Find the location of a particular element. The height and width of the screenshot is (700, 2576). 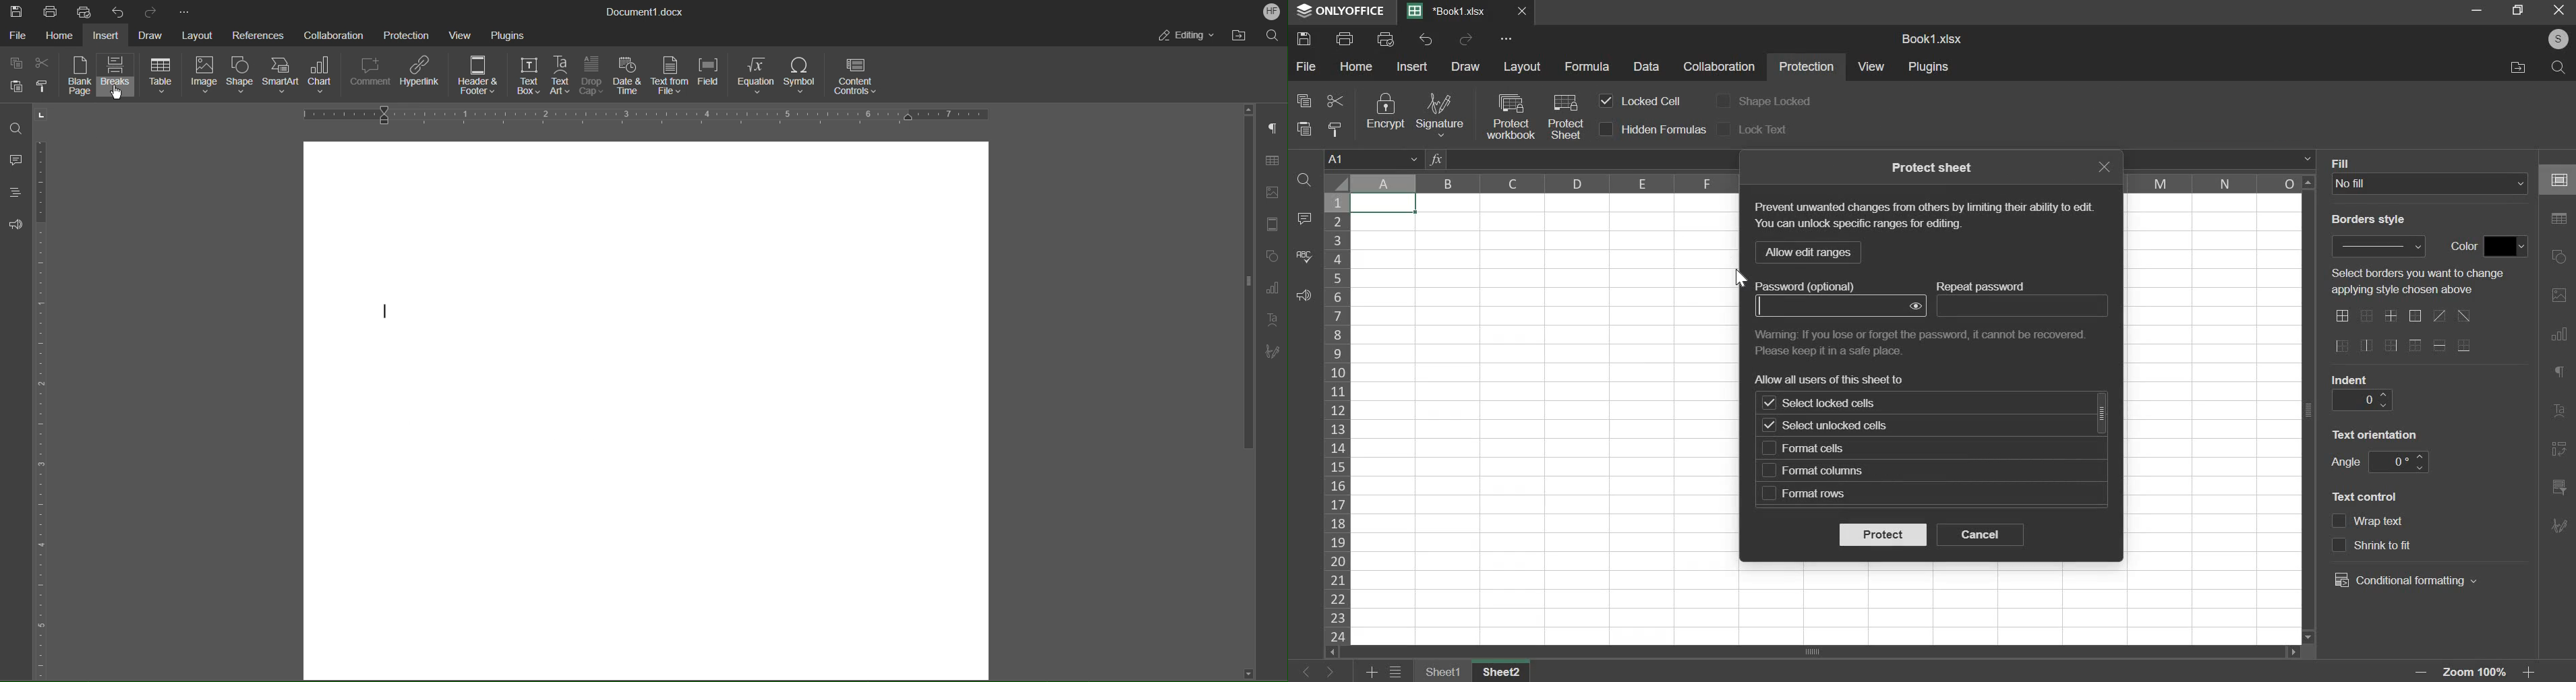

file is located at coordinates (1306, 67).